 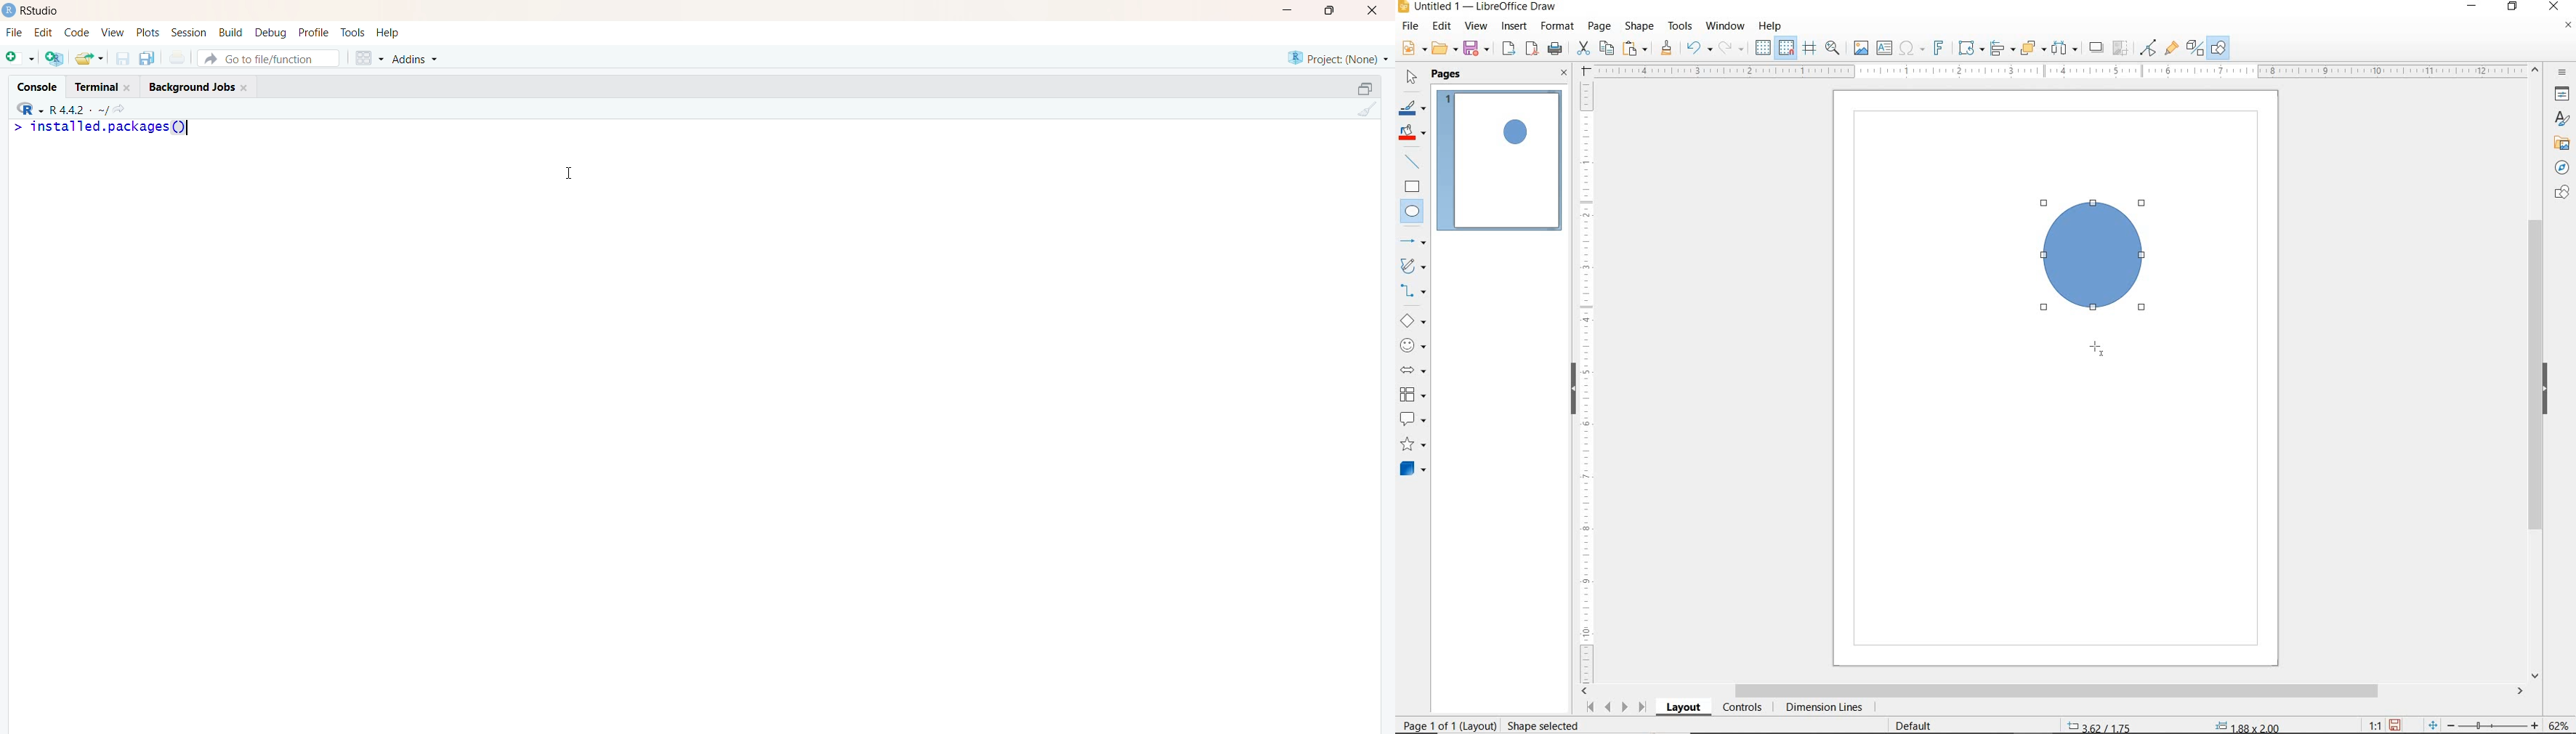 What do you see at coordinates (2173, 722) in the screenshot?
I see `STANDARD SELECTION` at bounding box center [2173, 722].